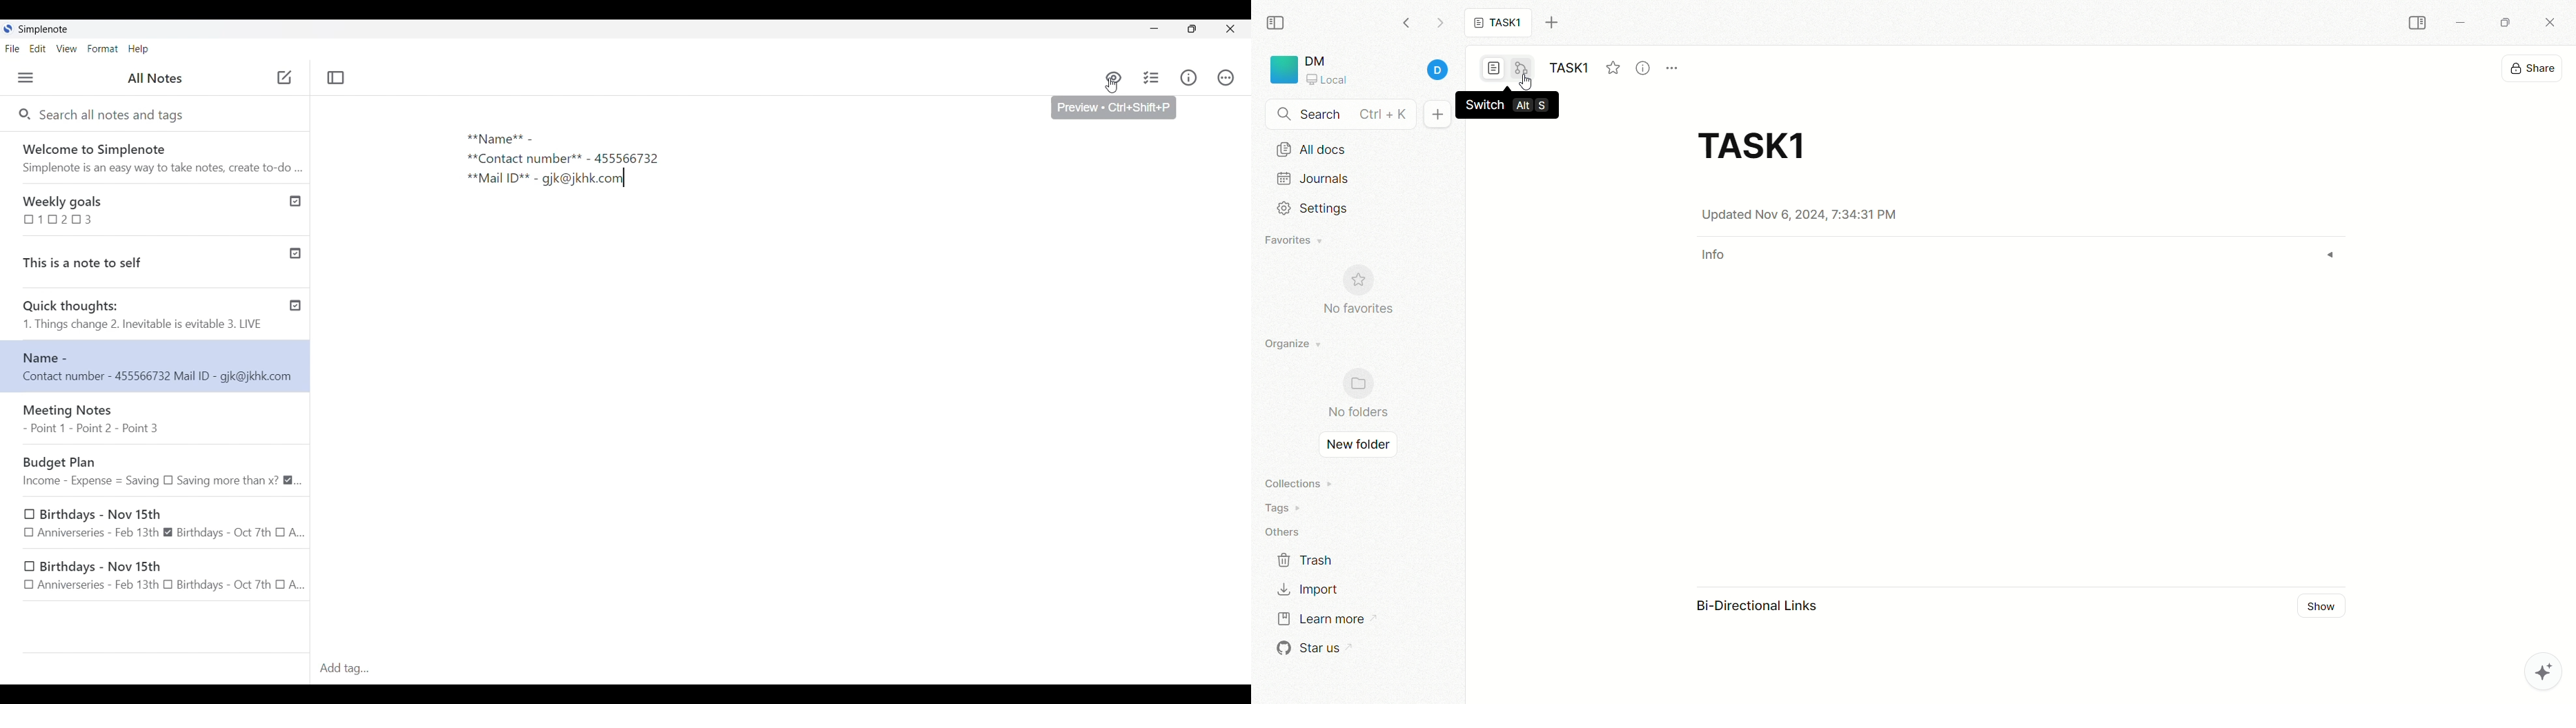 This screenshot has height=728, width=2576. What do you see at coordinates (1614, 68) in the screenshot?
I see `favorites` at bounding box center [1614, 68].